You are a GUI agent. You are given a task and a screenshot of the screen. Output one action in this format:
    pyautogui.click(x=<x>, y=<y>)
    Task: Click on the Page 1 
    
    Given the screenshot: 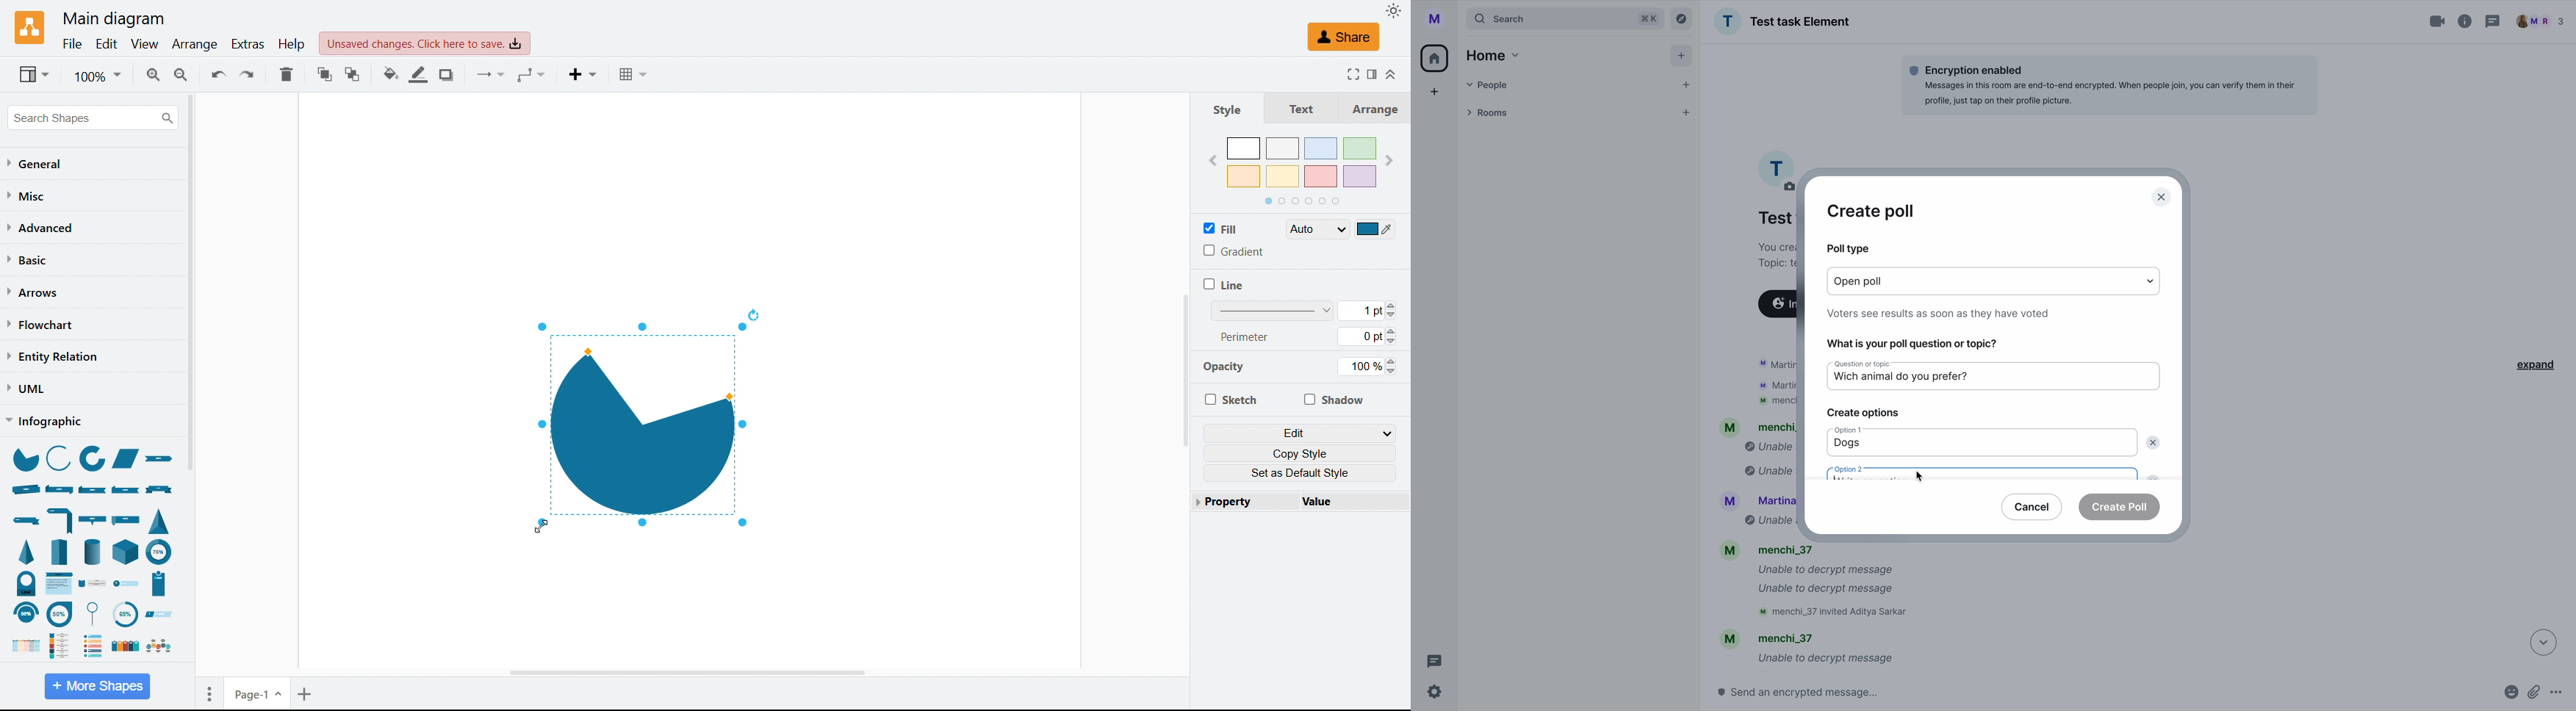 What is the action you would take?
    pyautogui.click(x=259, y=693)
    